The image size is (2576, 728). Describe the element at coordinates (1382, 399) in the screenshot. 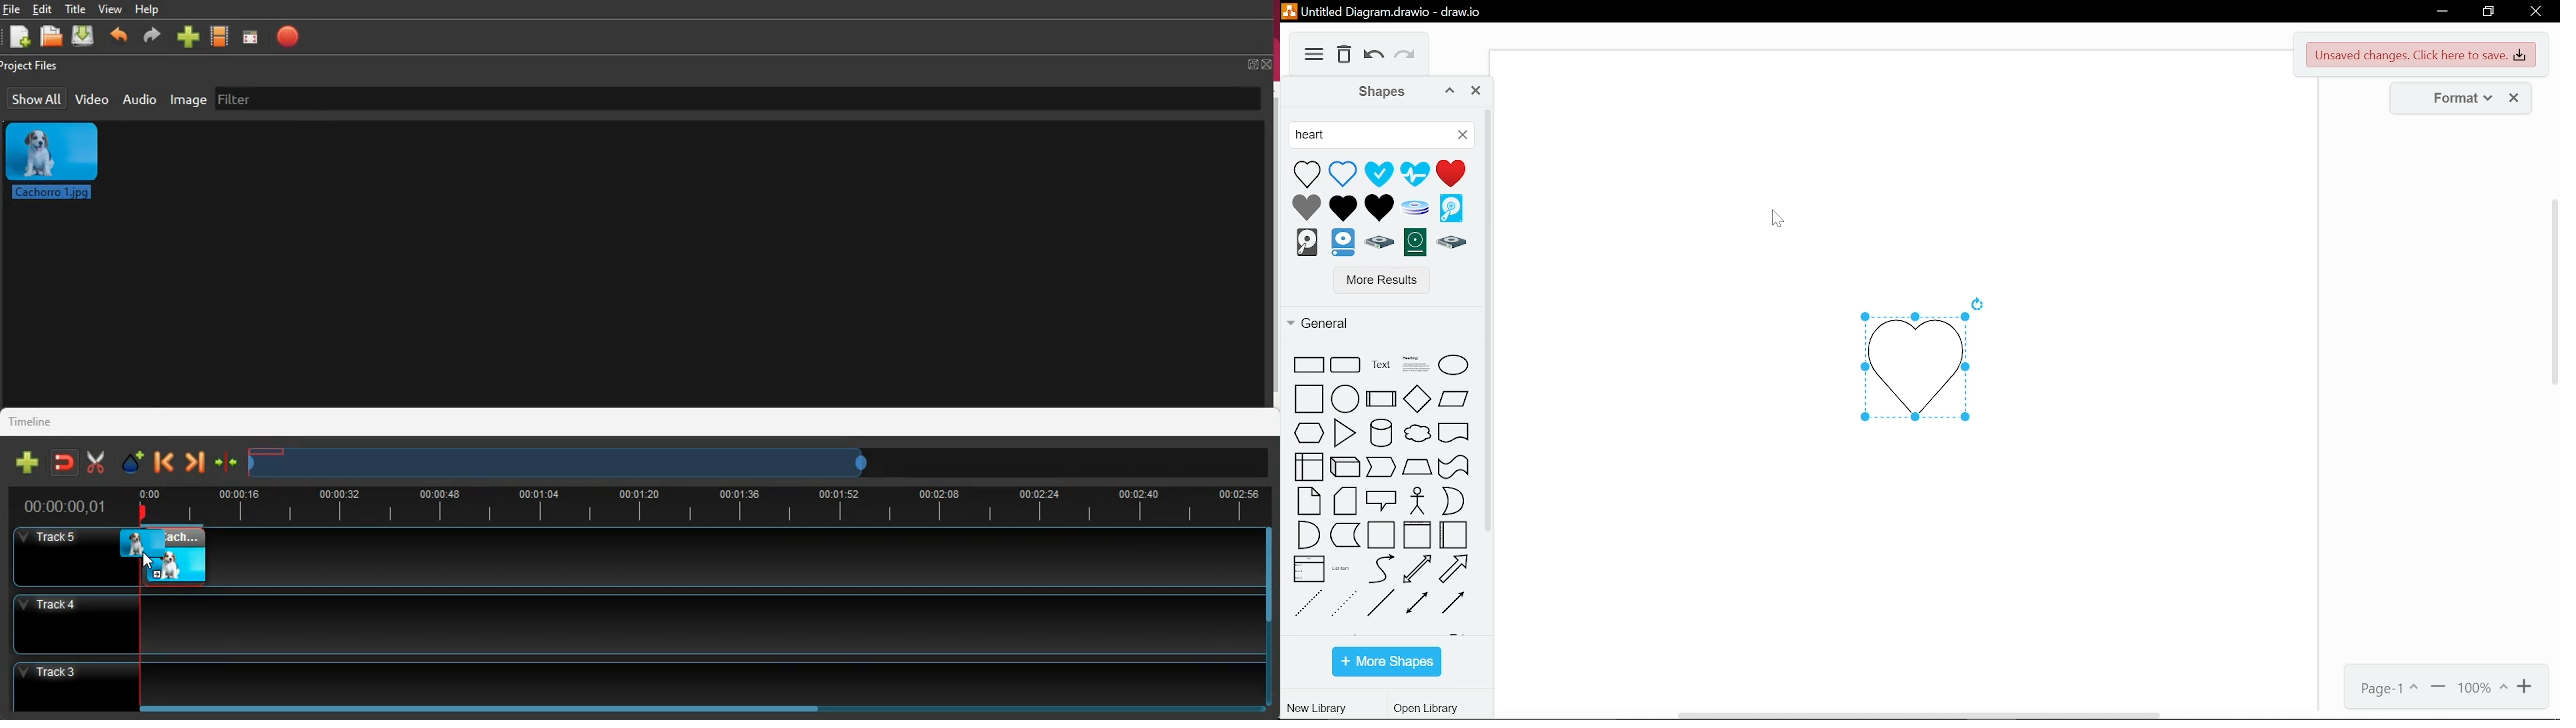

I see `process` at that location.